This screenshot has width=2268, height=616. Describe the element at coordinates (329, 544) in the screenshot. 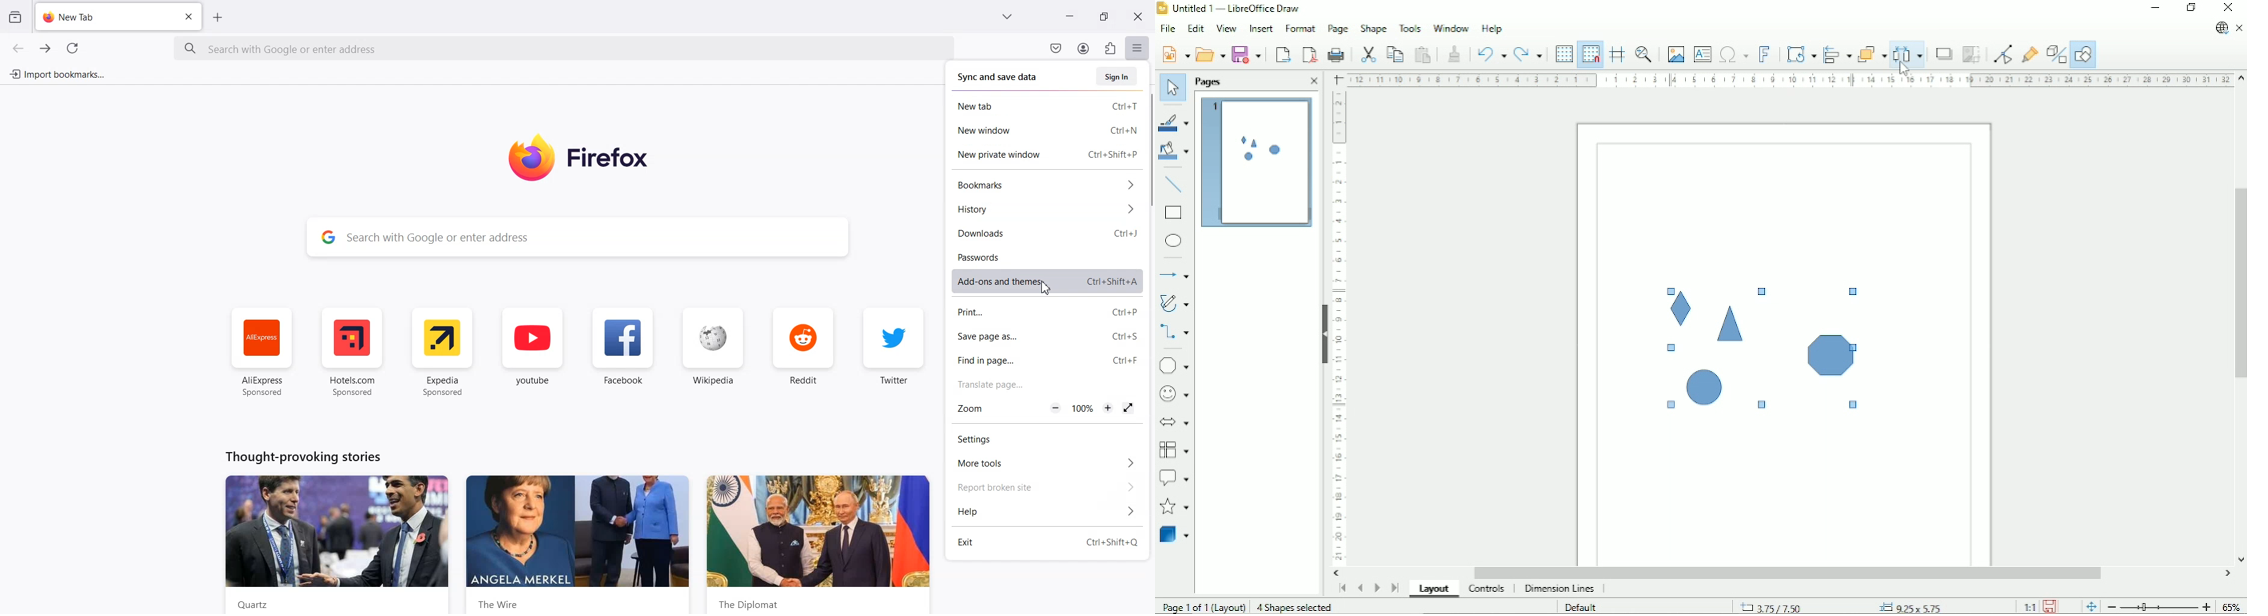

I see `News` at that location.